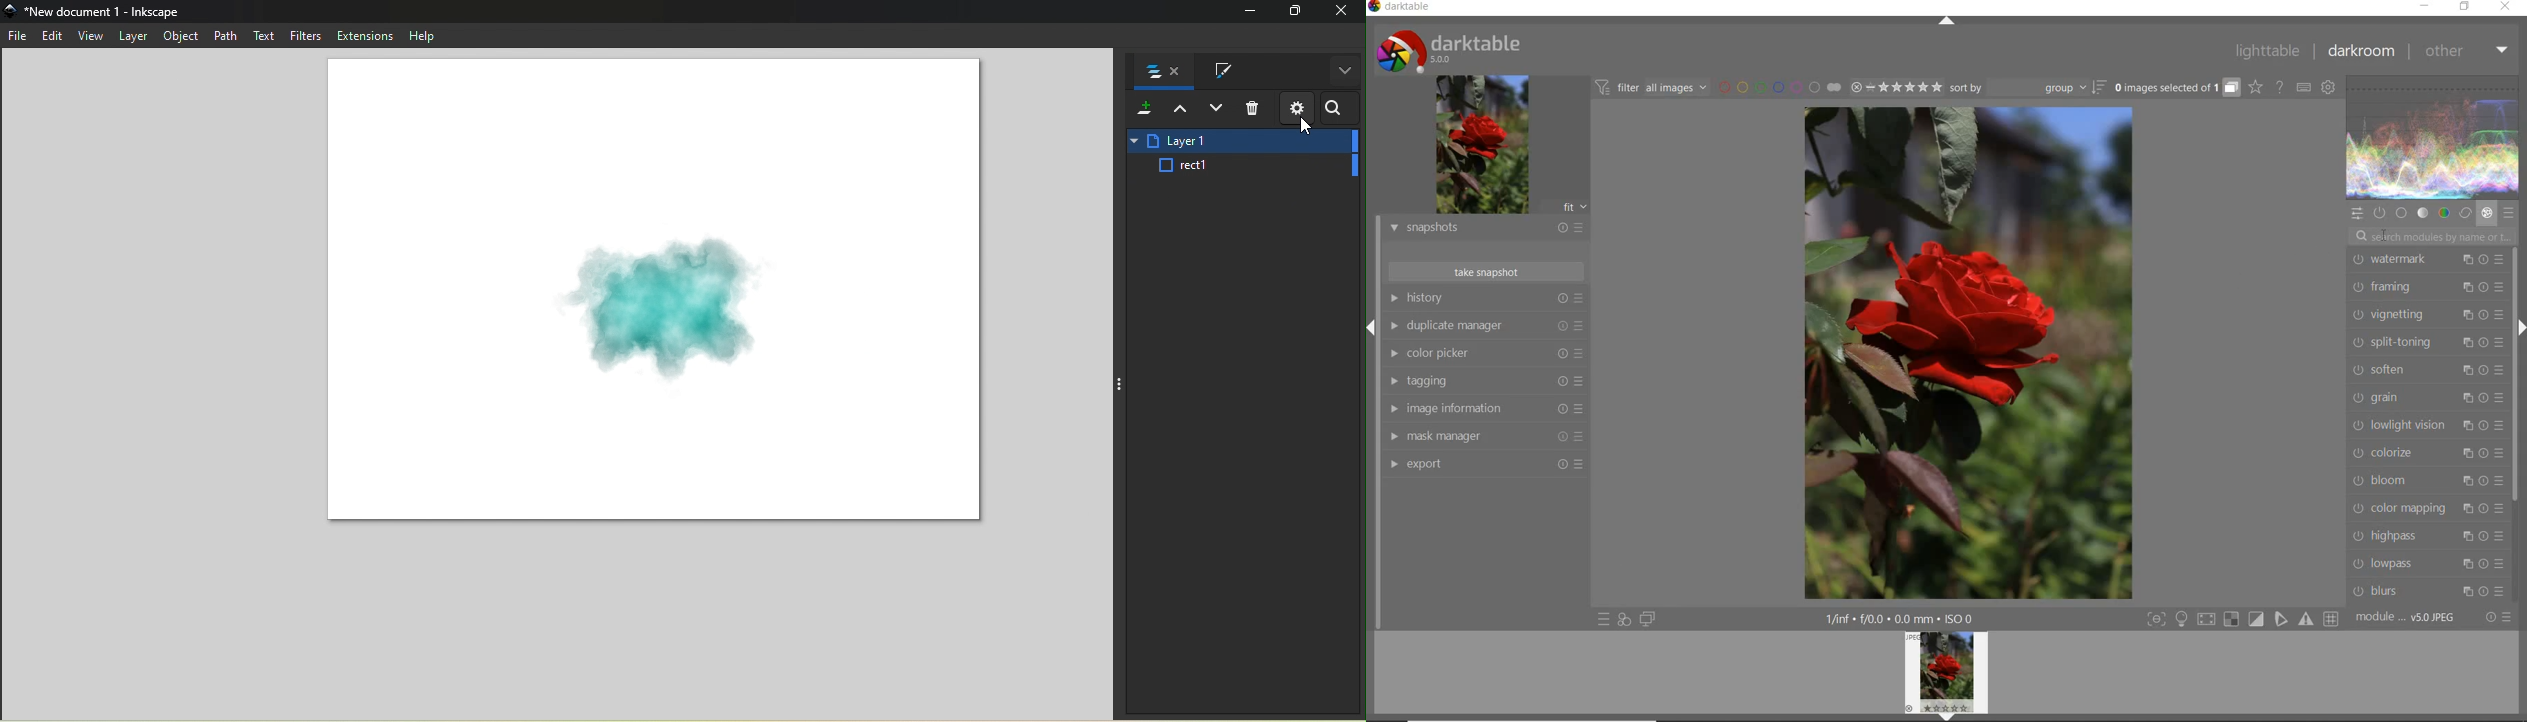 The height and width of the screenshot is (728, 2548). Describe the element at coordinates (2515, 376) in the screenshot. I see `scrollbar` at that location.